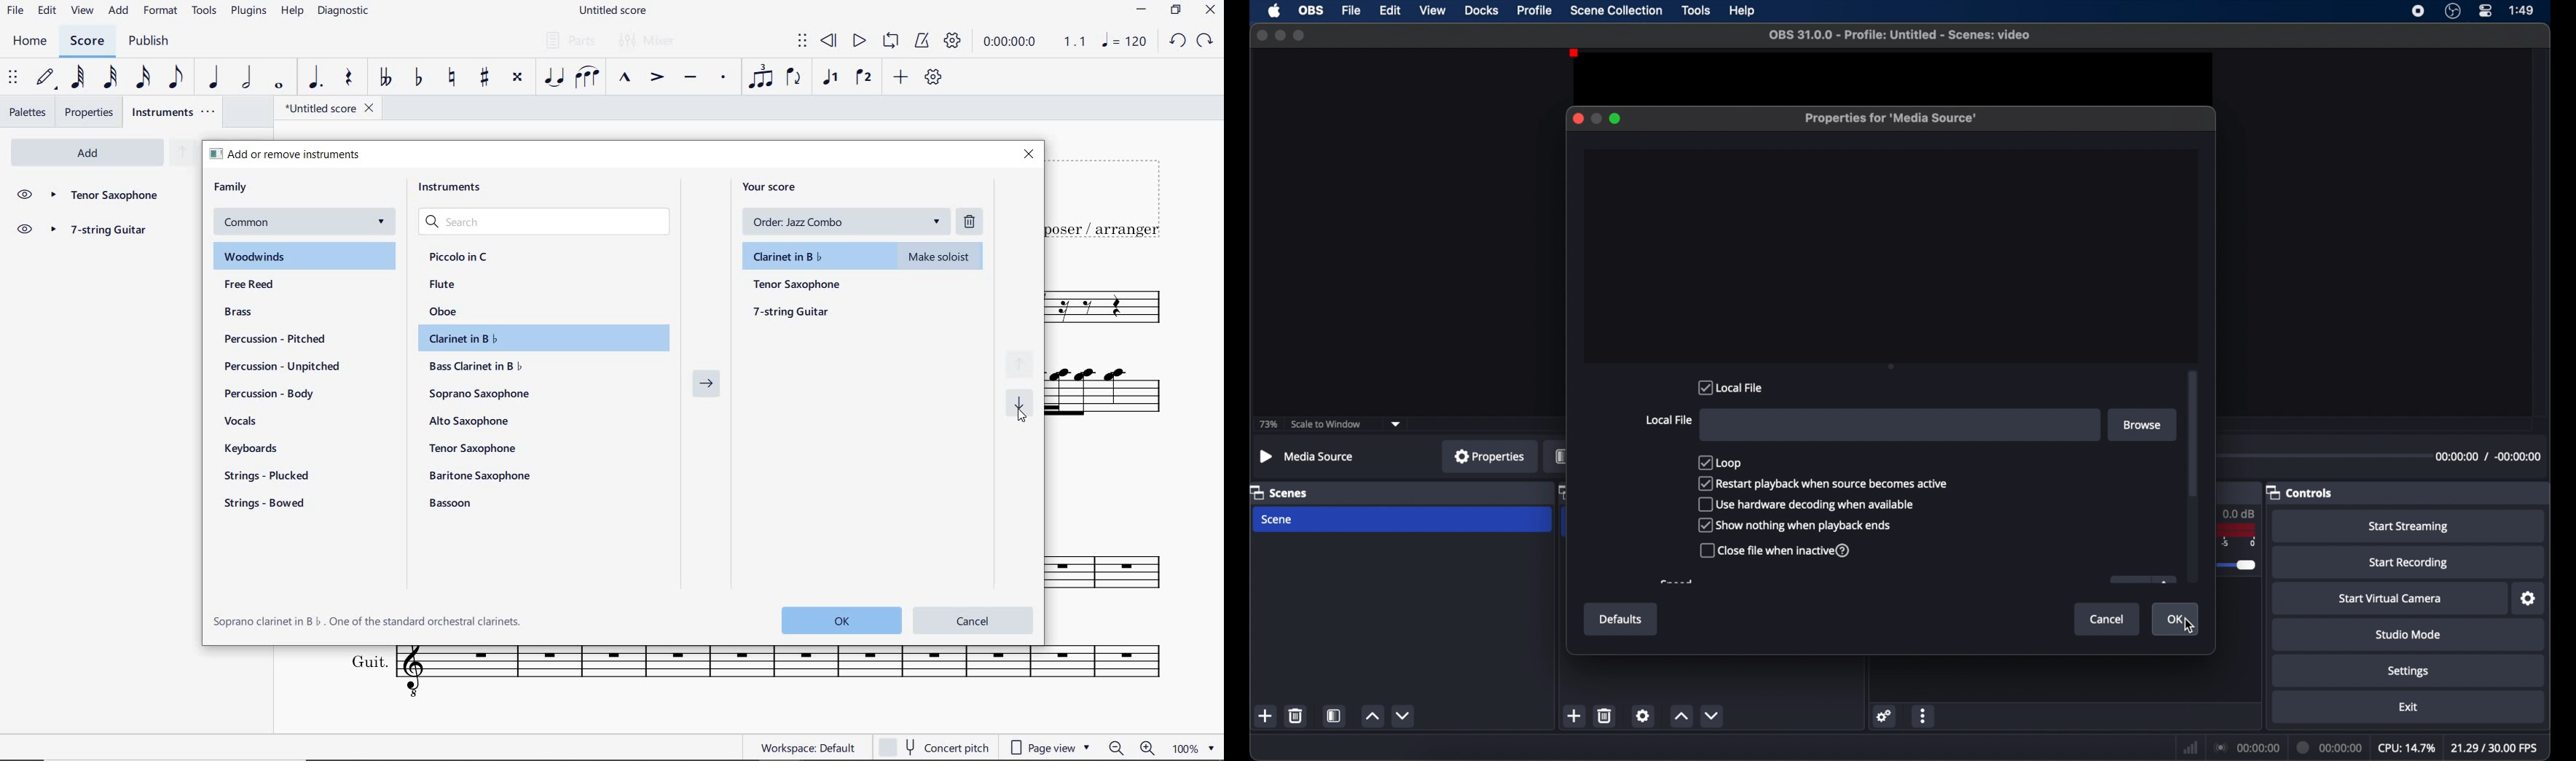  Describe the element at coordinates (690, 79) in the screenshot. I see `TENUTO` at that location.